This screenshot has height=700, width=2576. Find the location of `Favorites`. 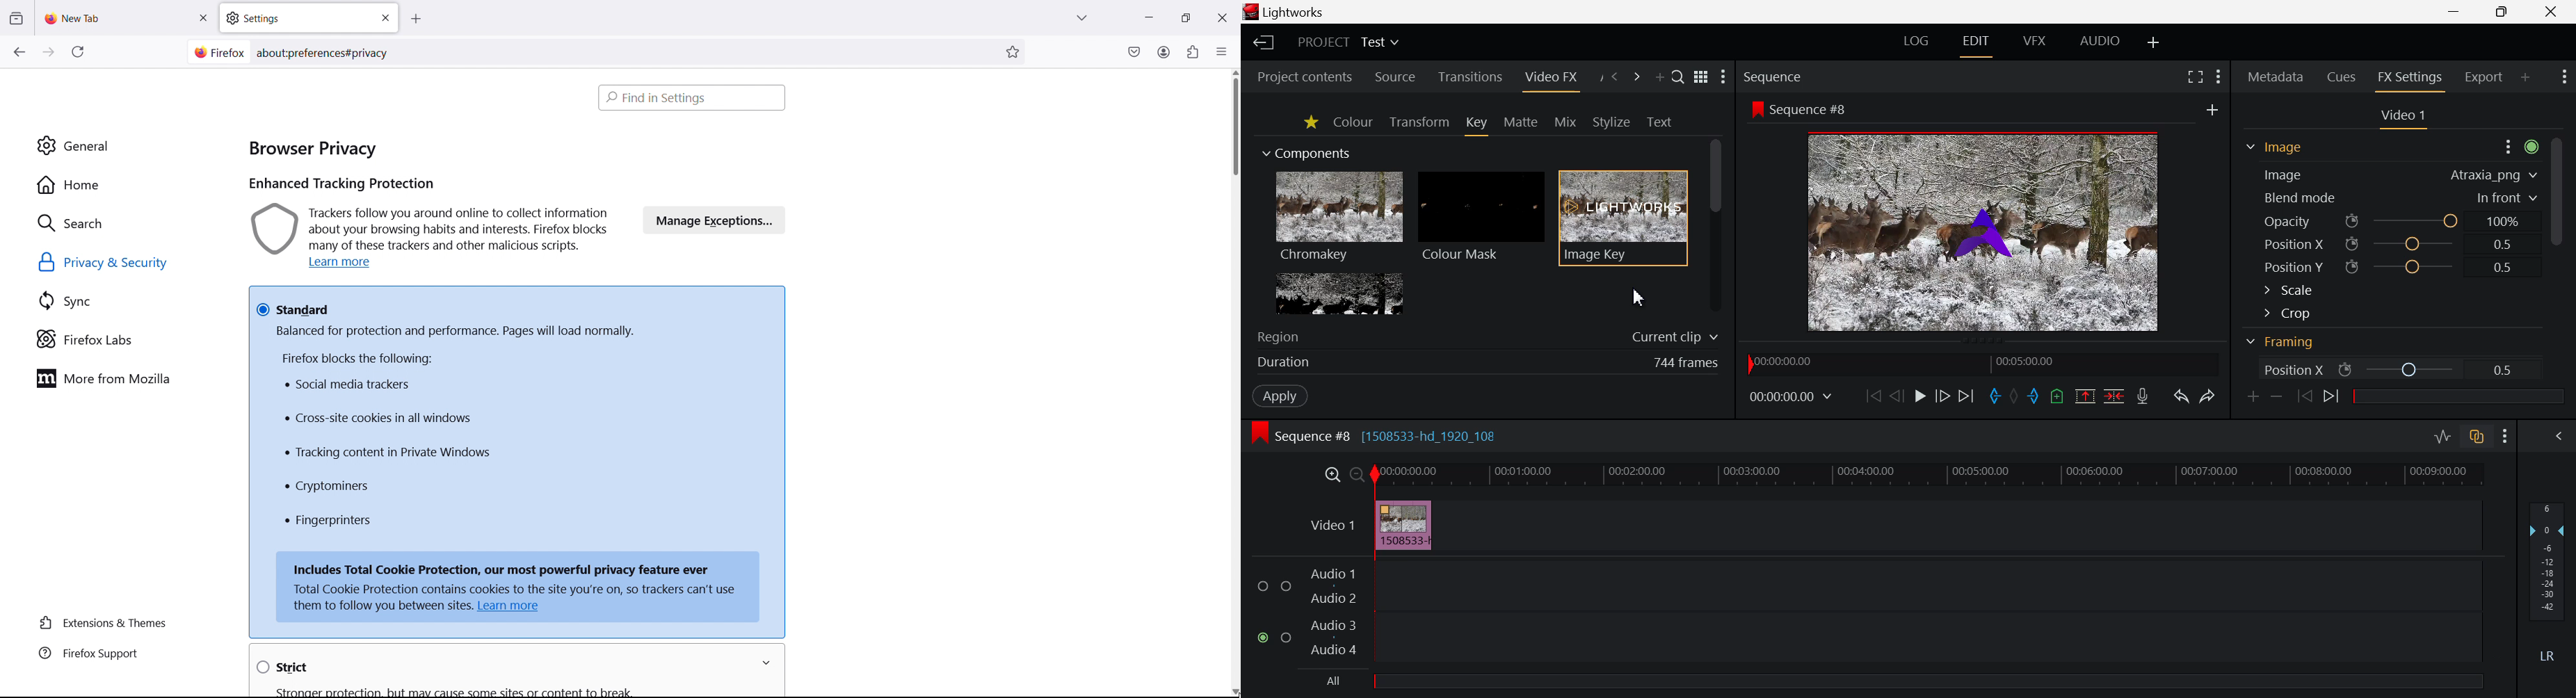

Favorites is located at coordinates (1312, 124).